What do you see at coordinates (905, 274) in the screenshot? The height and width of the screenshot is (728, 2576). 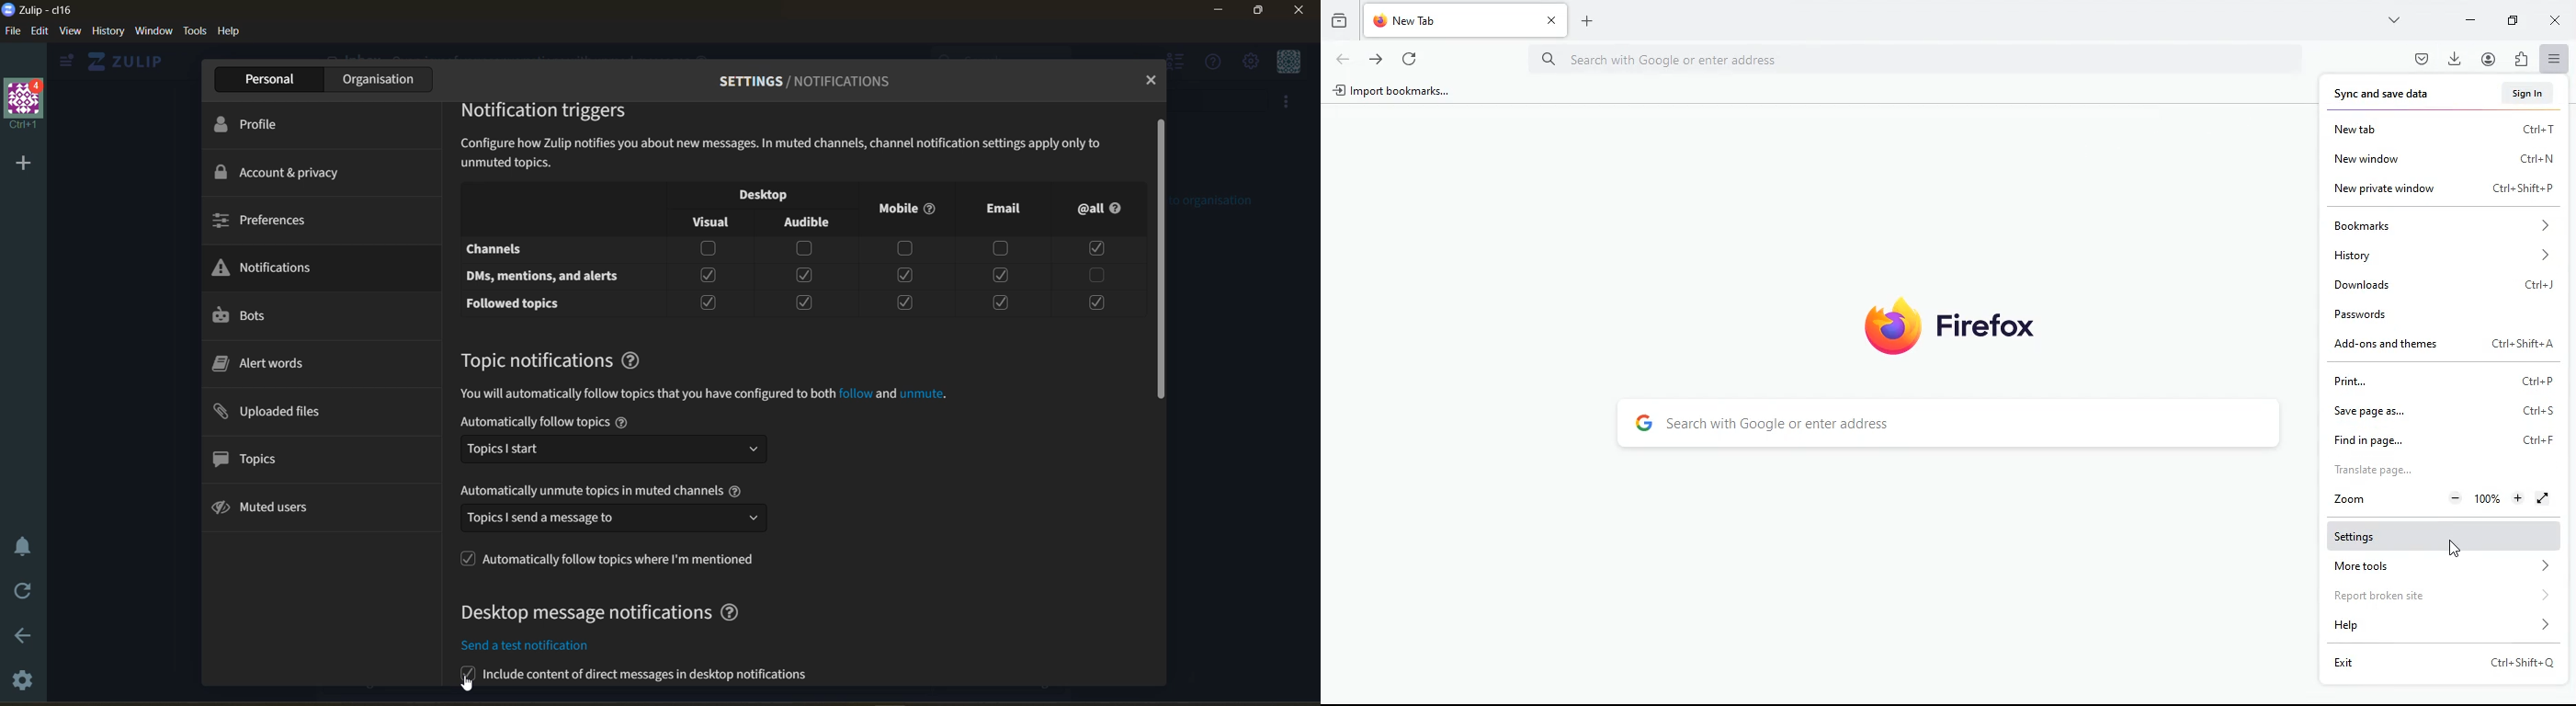 I see `Checkbox` at bounding box center [905, 274].